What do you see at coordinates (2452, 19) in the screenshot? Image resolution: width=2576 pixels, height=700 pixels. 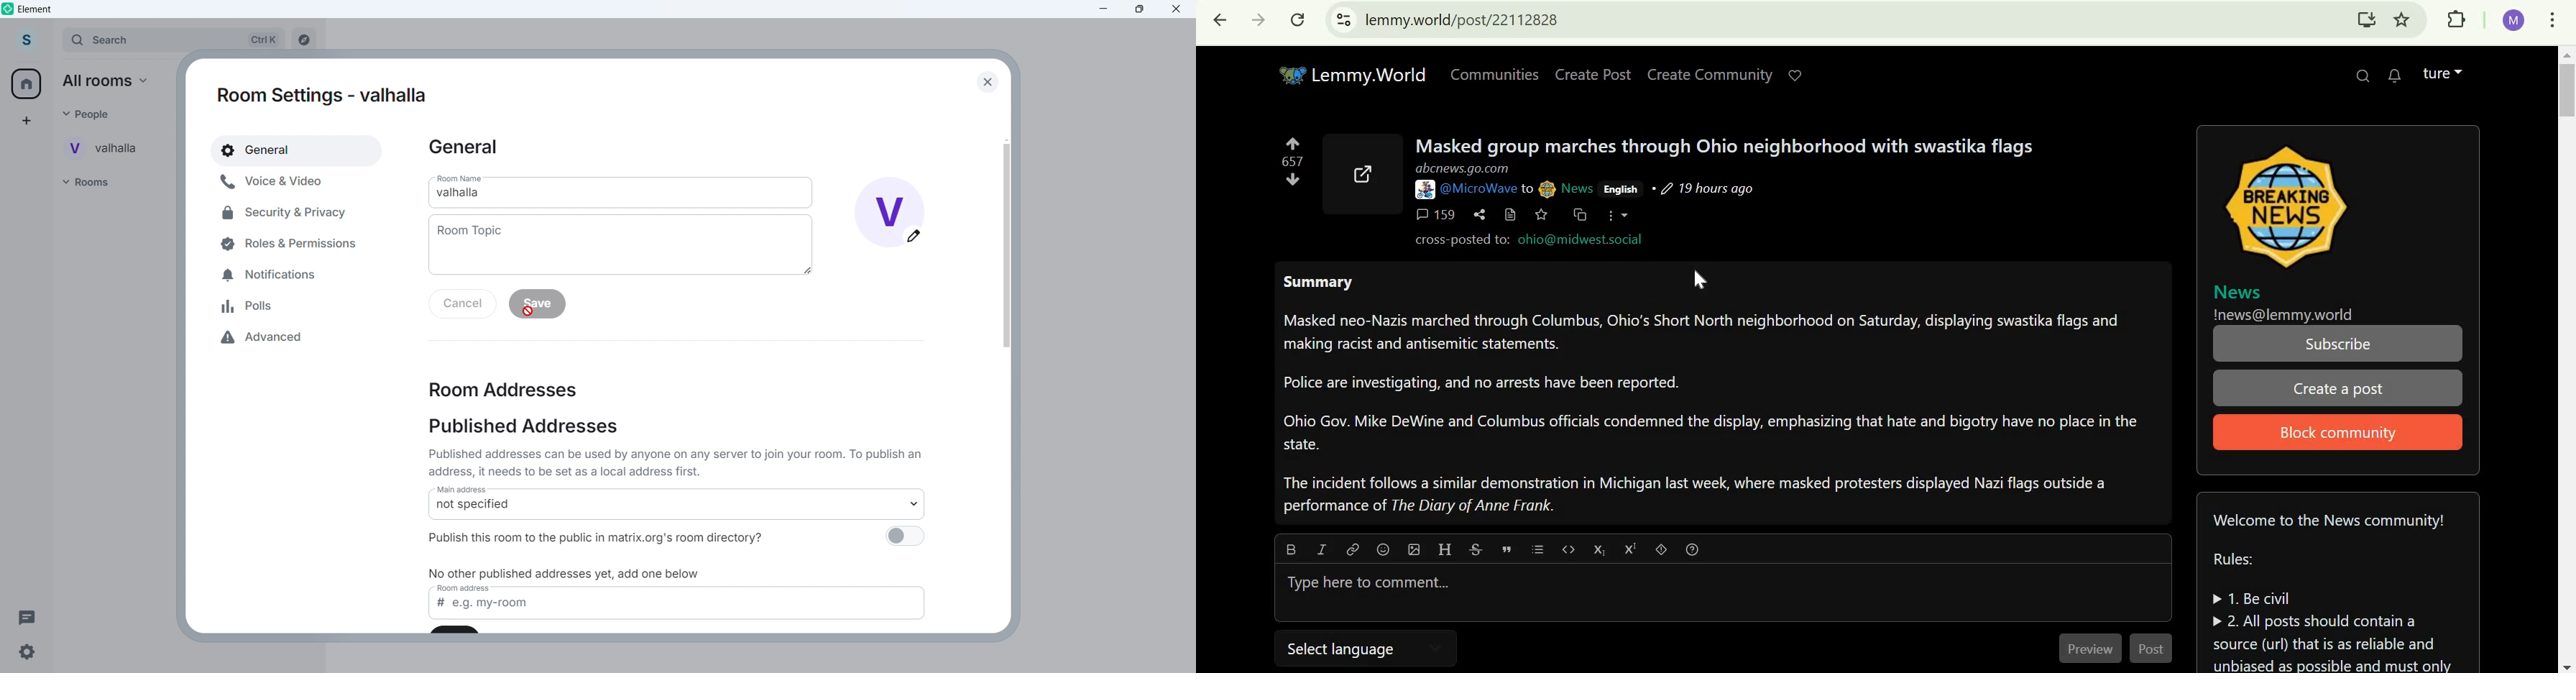 I see `extensions` at bounding box center [2452, 19].